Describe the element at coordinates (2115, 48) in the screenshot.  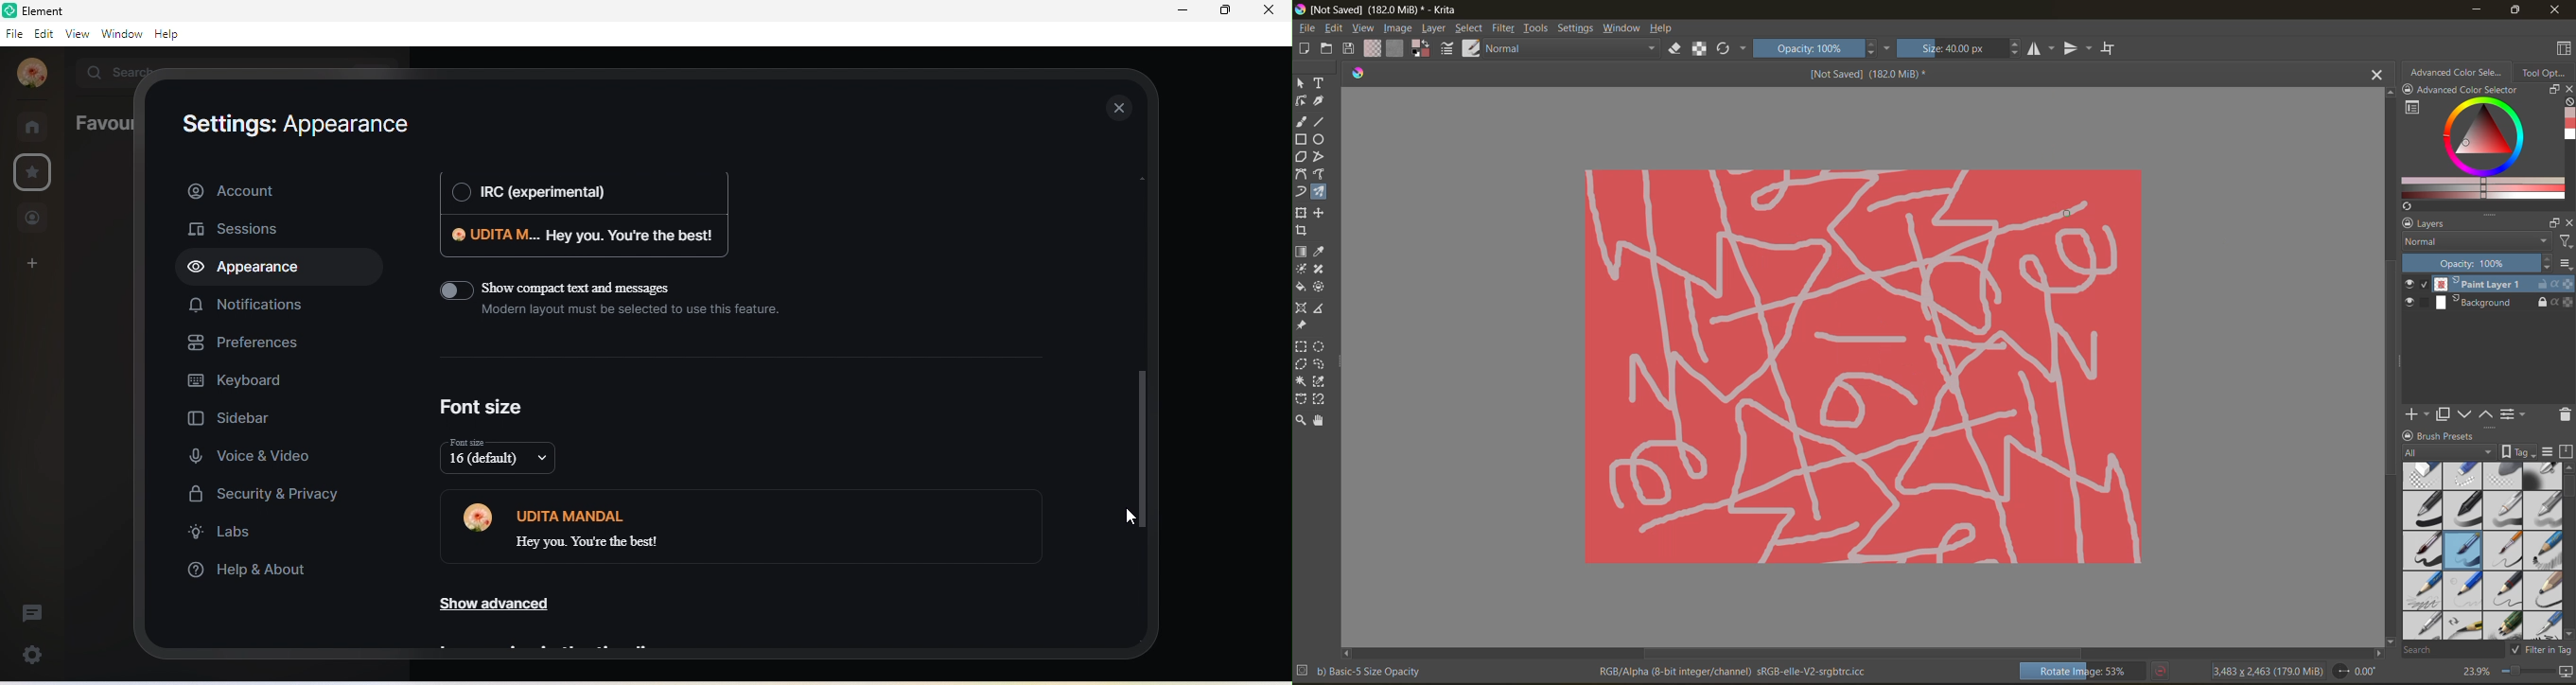
I see `wrap around mode` at that location.